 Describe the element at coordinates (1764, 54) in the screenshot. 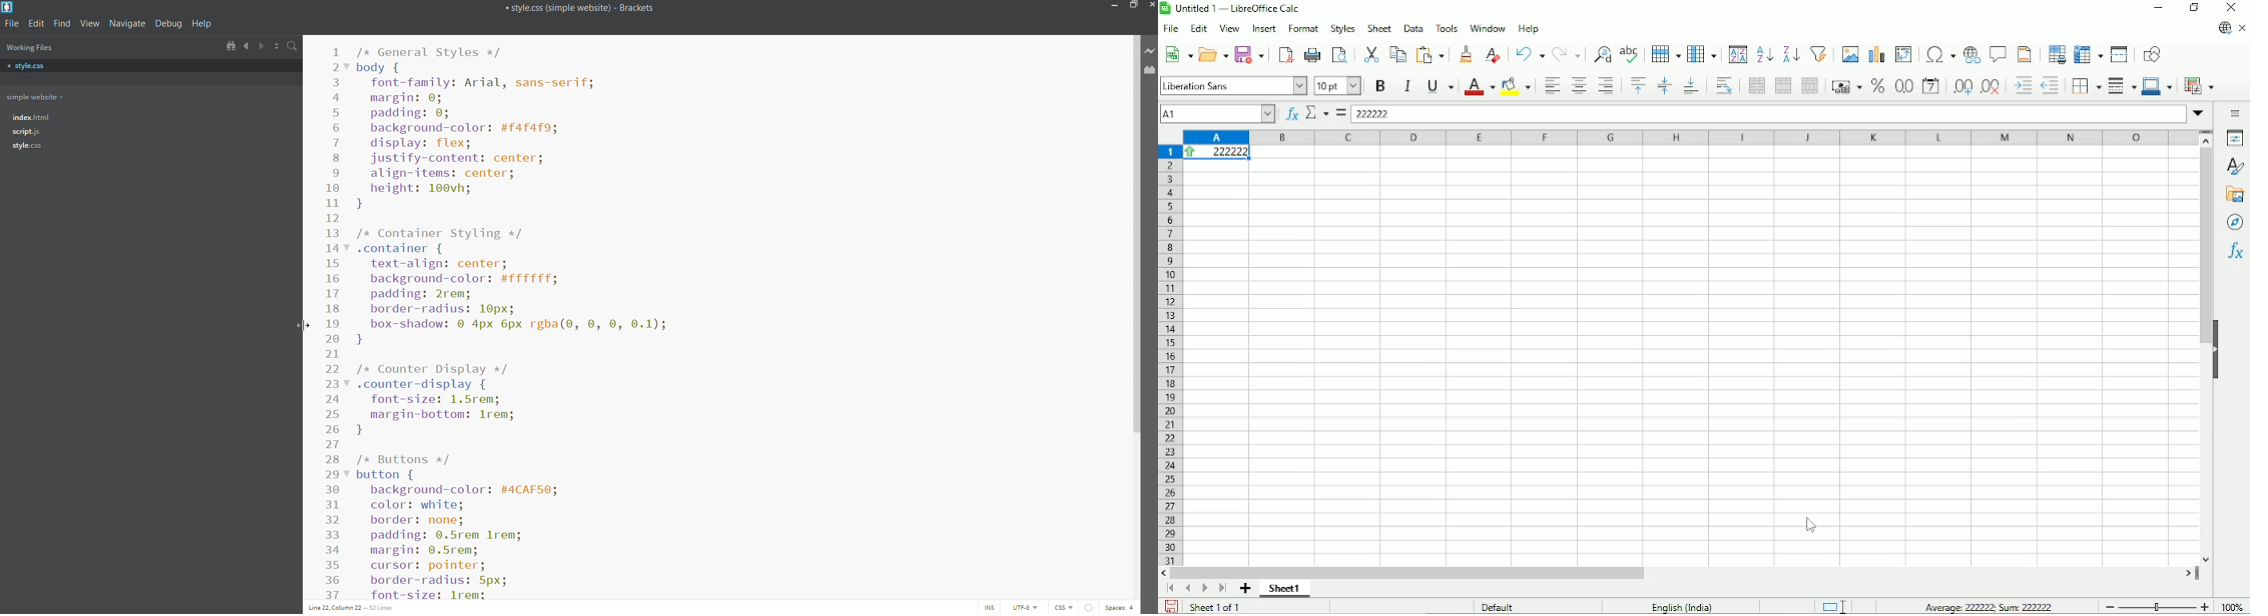

I see `Sort ascending` at that location.